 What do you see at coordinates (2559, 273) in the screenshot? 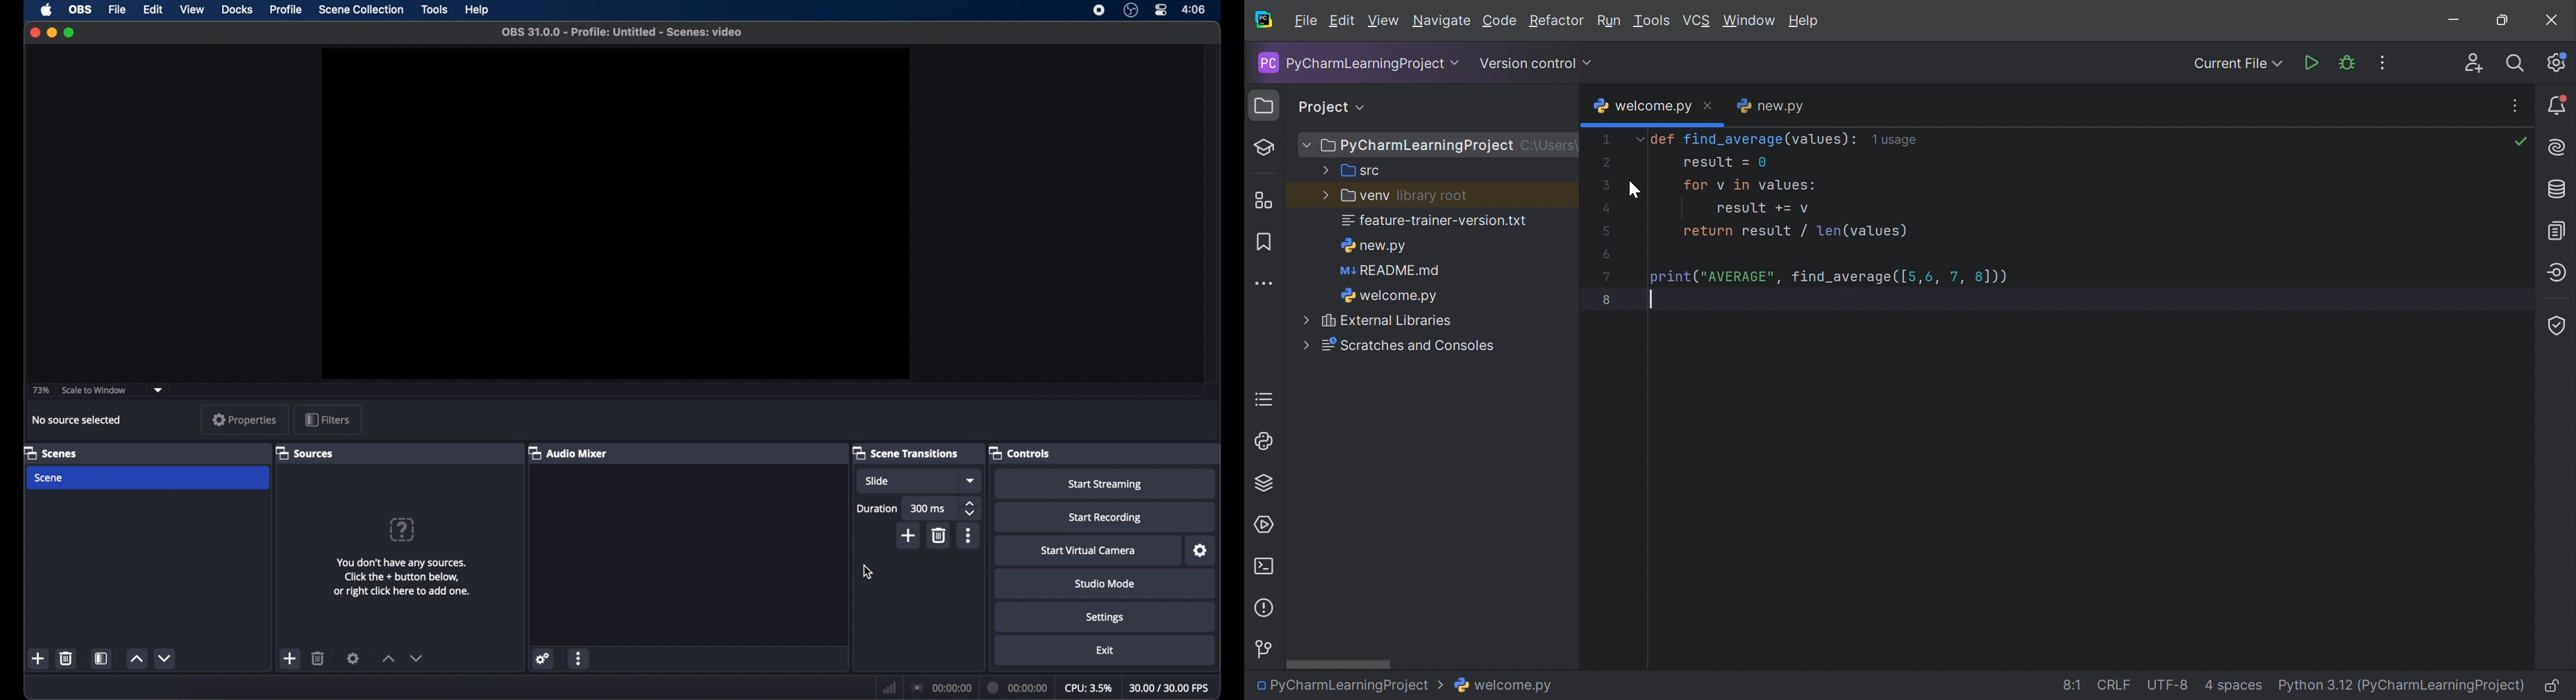
I see `Endpoints` at bounding box center [2559, 273].